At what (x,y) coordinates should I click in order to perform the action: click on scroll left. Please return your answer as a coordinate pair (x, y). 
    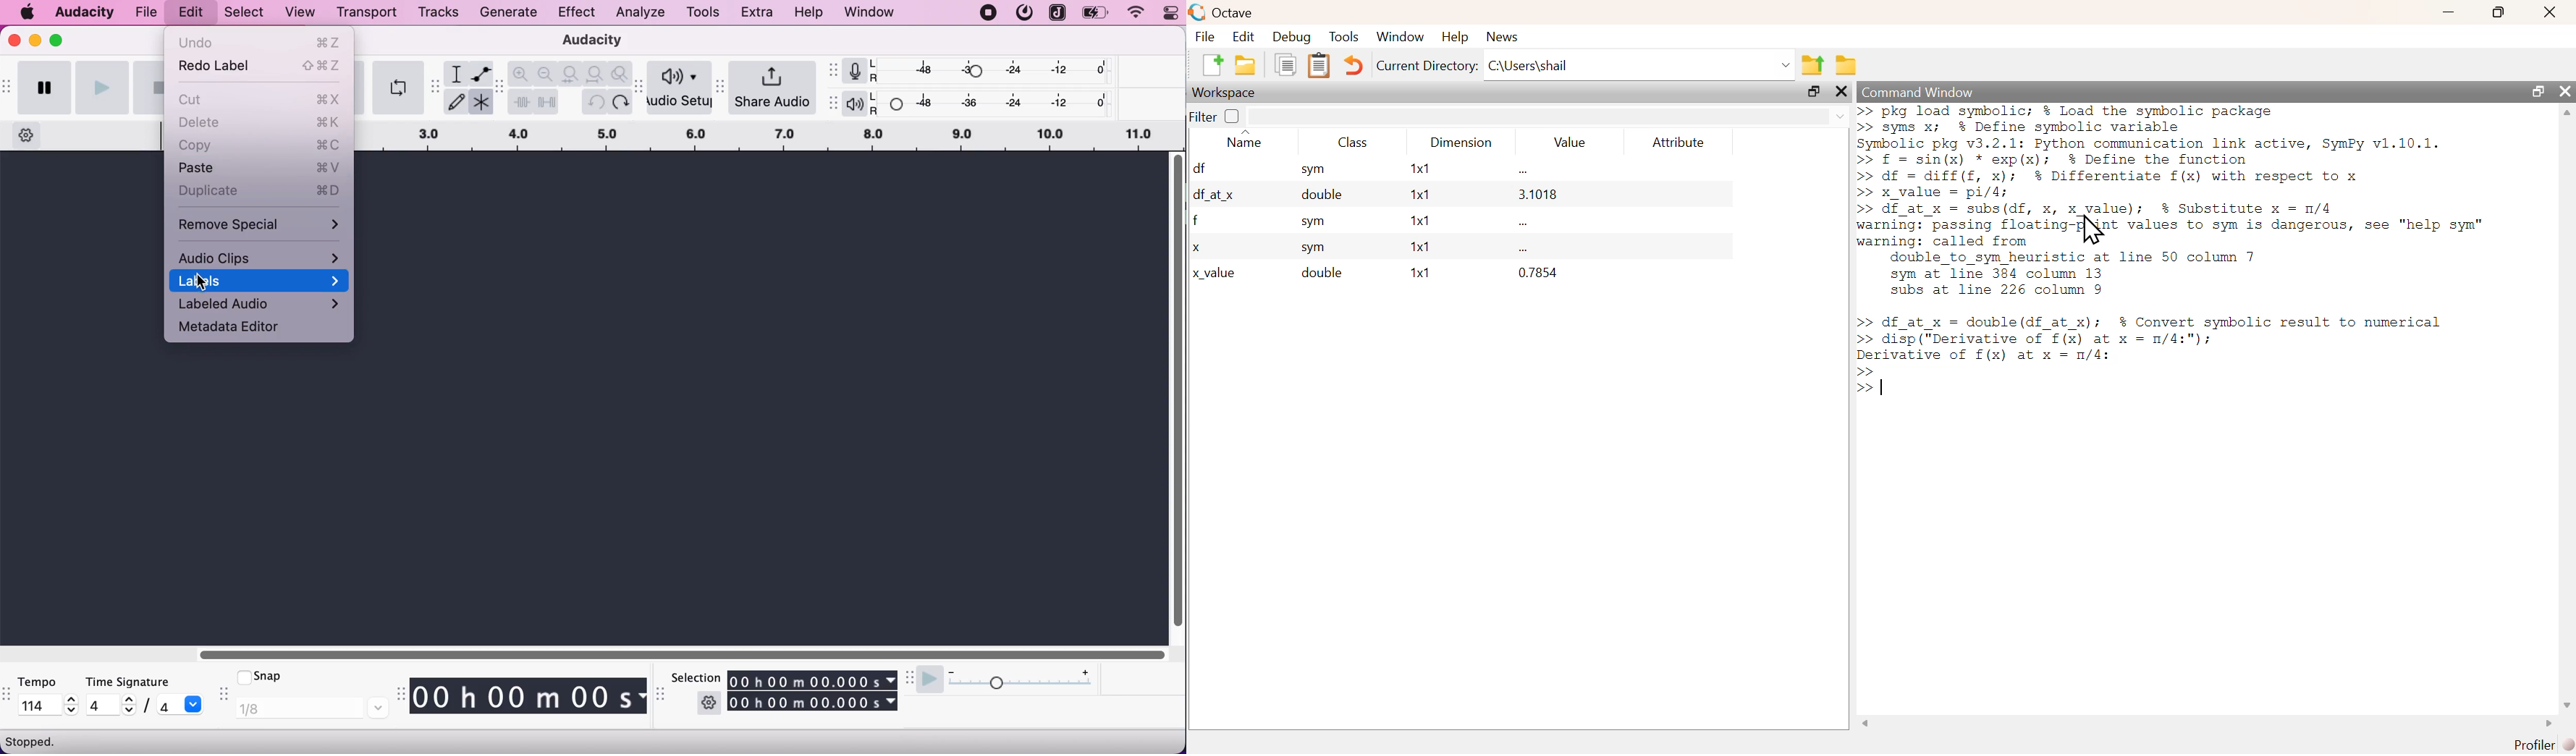
    Looking at the image, I should click on (1865, 724).